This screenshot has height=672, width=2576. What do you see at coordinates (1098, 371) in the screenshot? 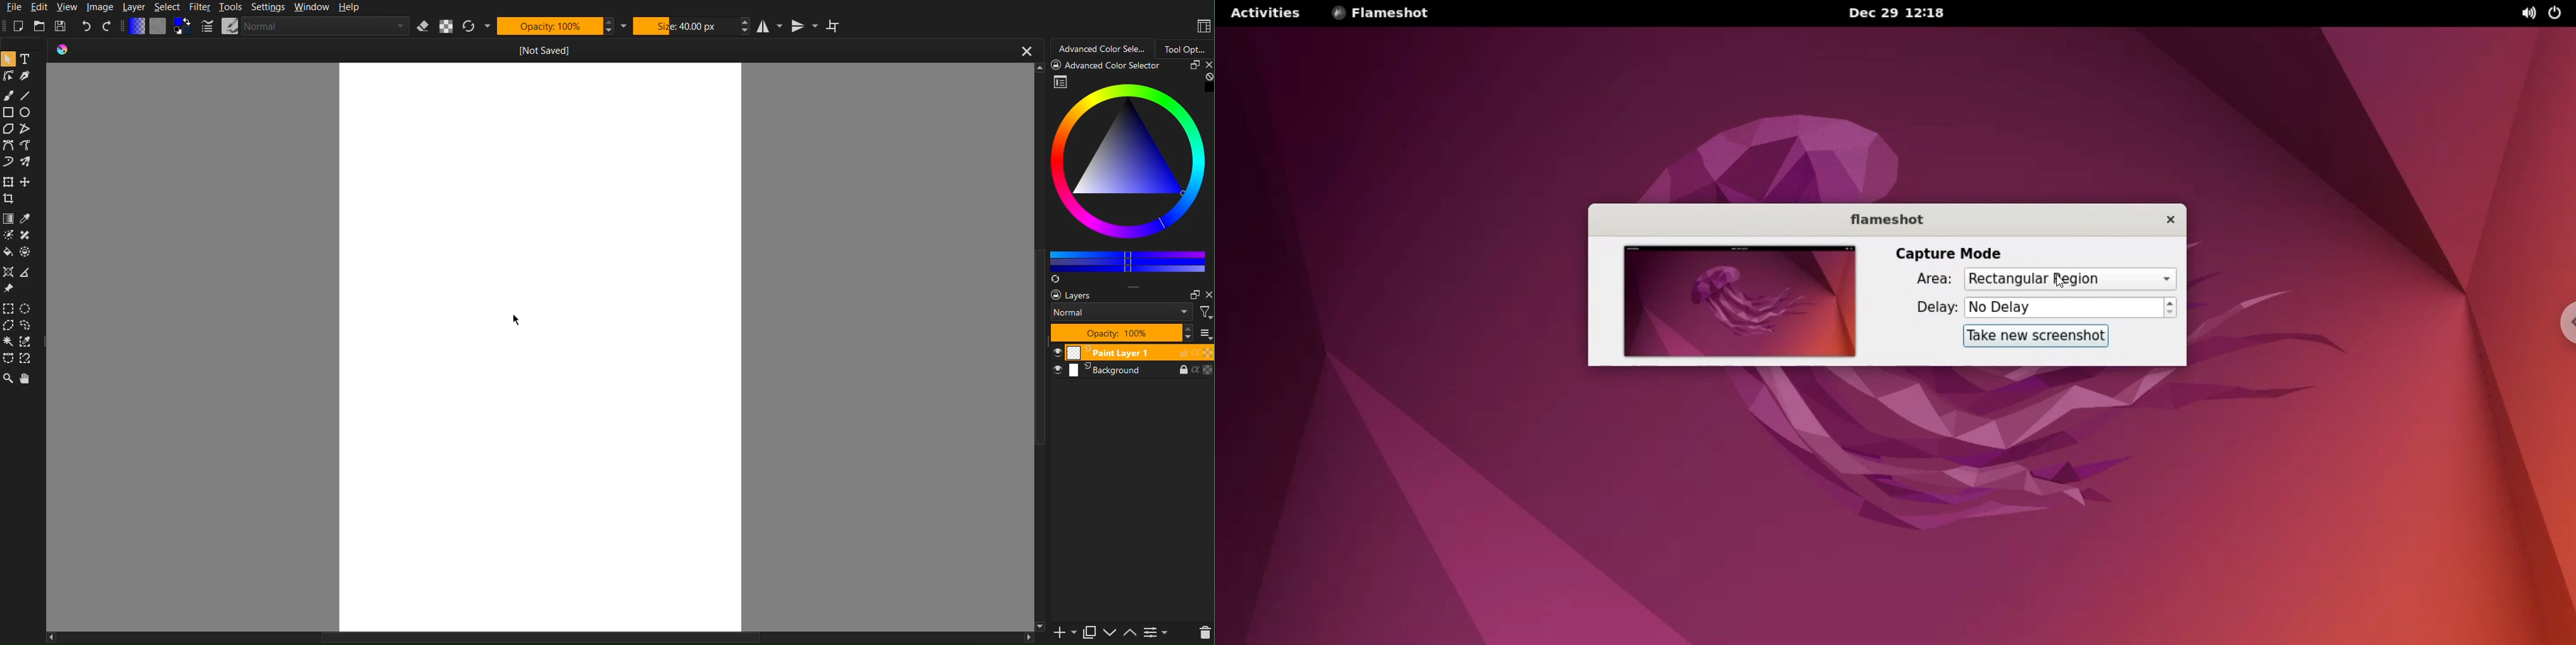
I see `background` at bounding box center [1098, 371].